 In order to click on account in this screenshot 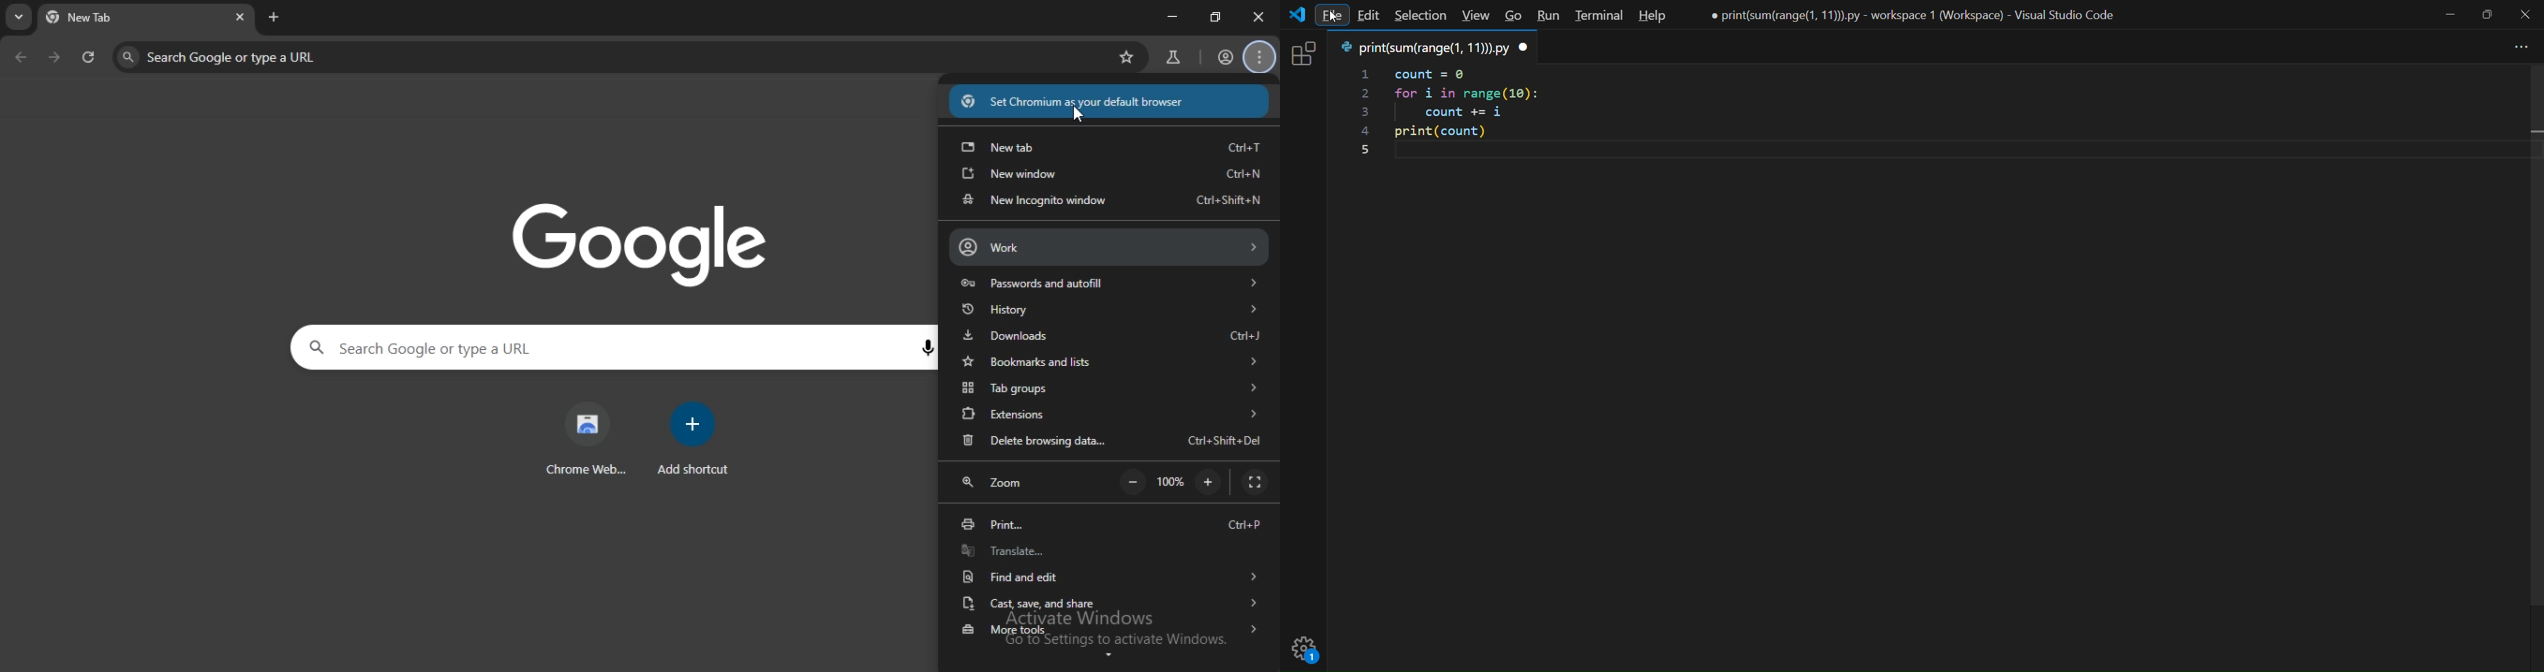, I will do `click(1222, 55)`.